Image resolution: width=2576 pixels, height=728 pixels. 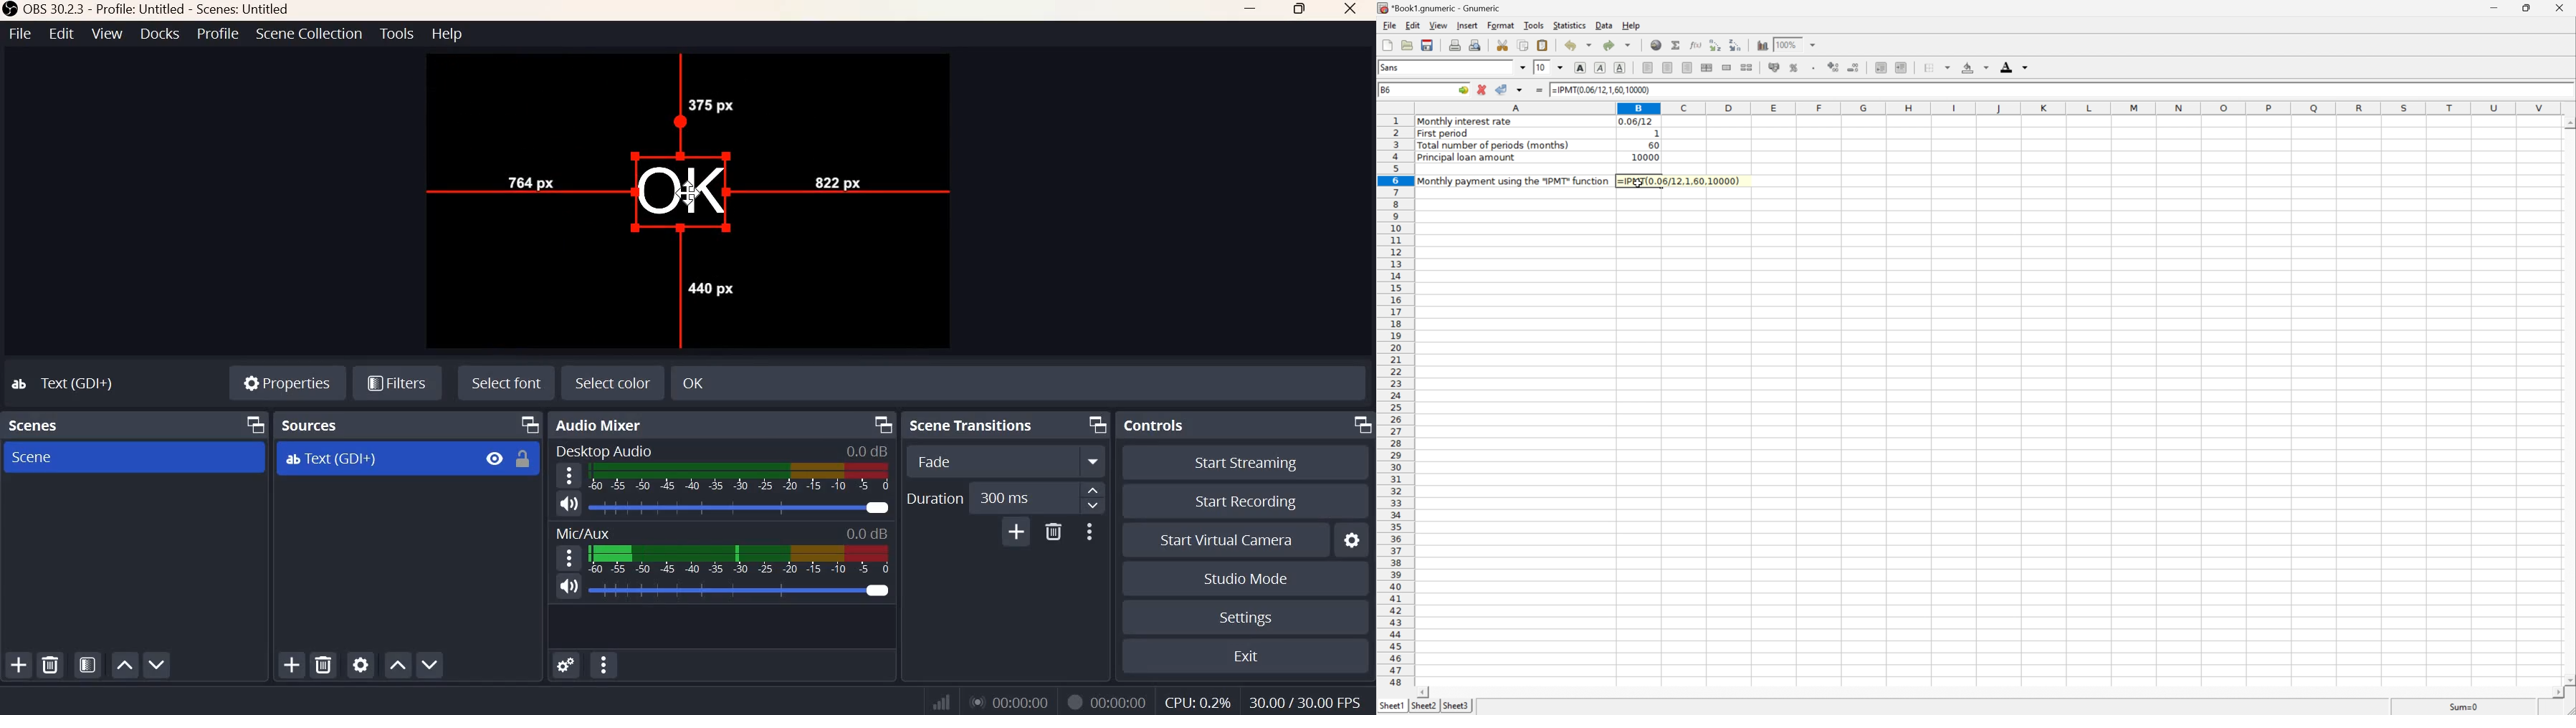 I want to click on Cancel changes, so click(x=1481, y=89).